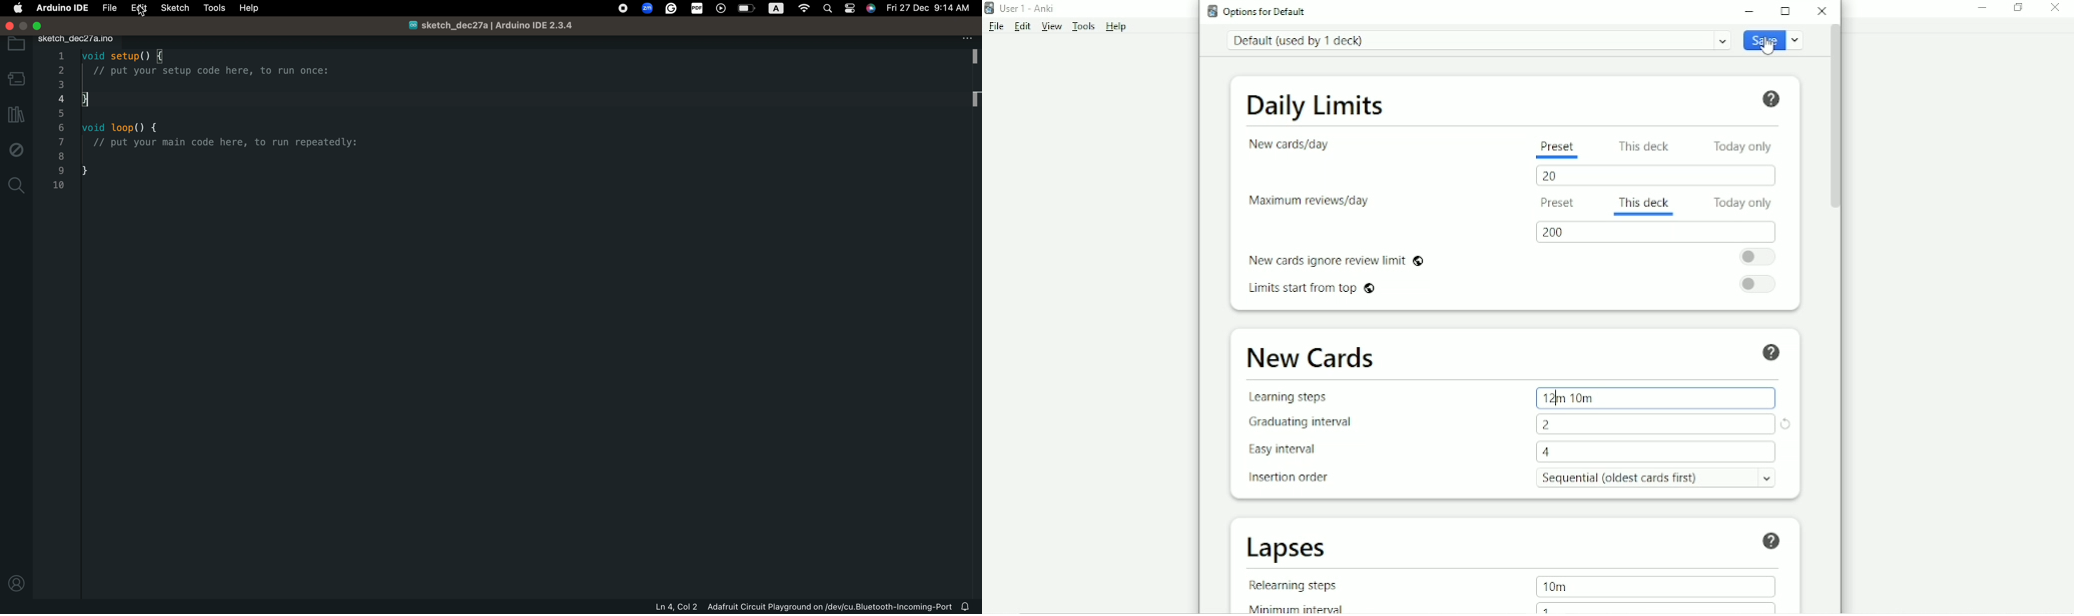 This screenshot has width=2100, height=616. What do you see at coordinates (76, 40) in the screenshot?
I see `sketch_dec27/a.ino` at bounding box center [76, 40].